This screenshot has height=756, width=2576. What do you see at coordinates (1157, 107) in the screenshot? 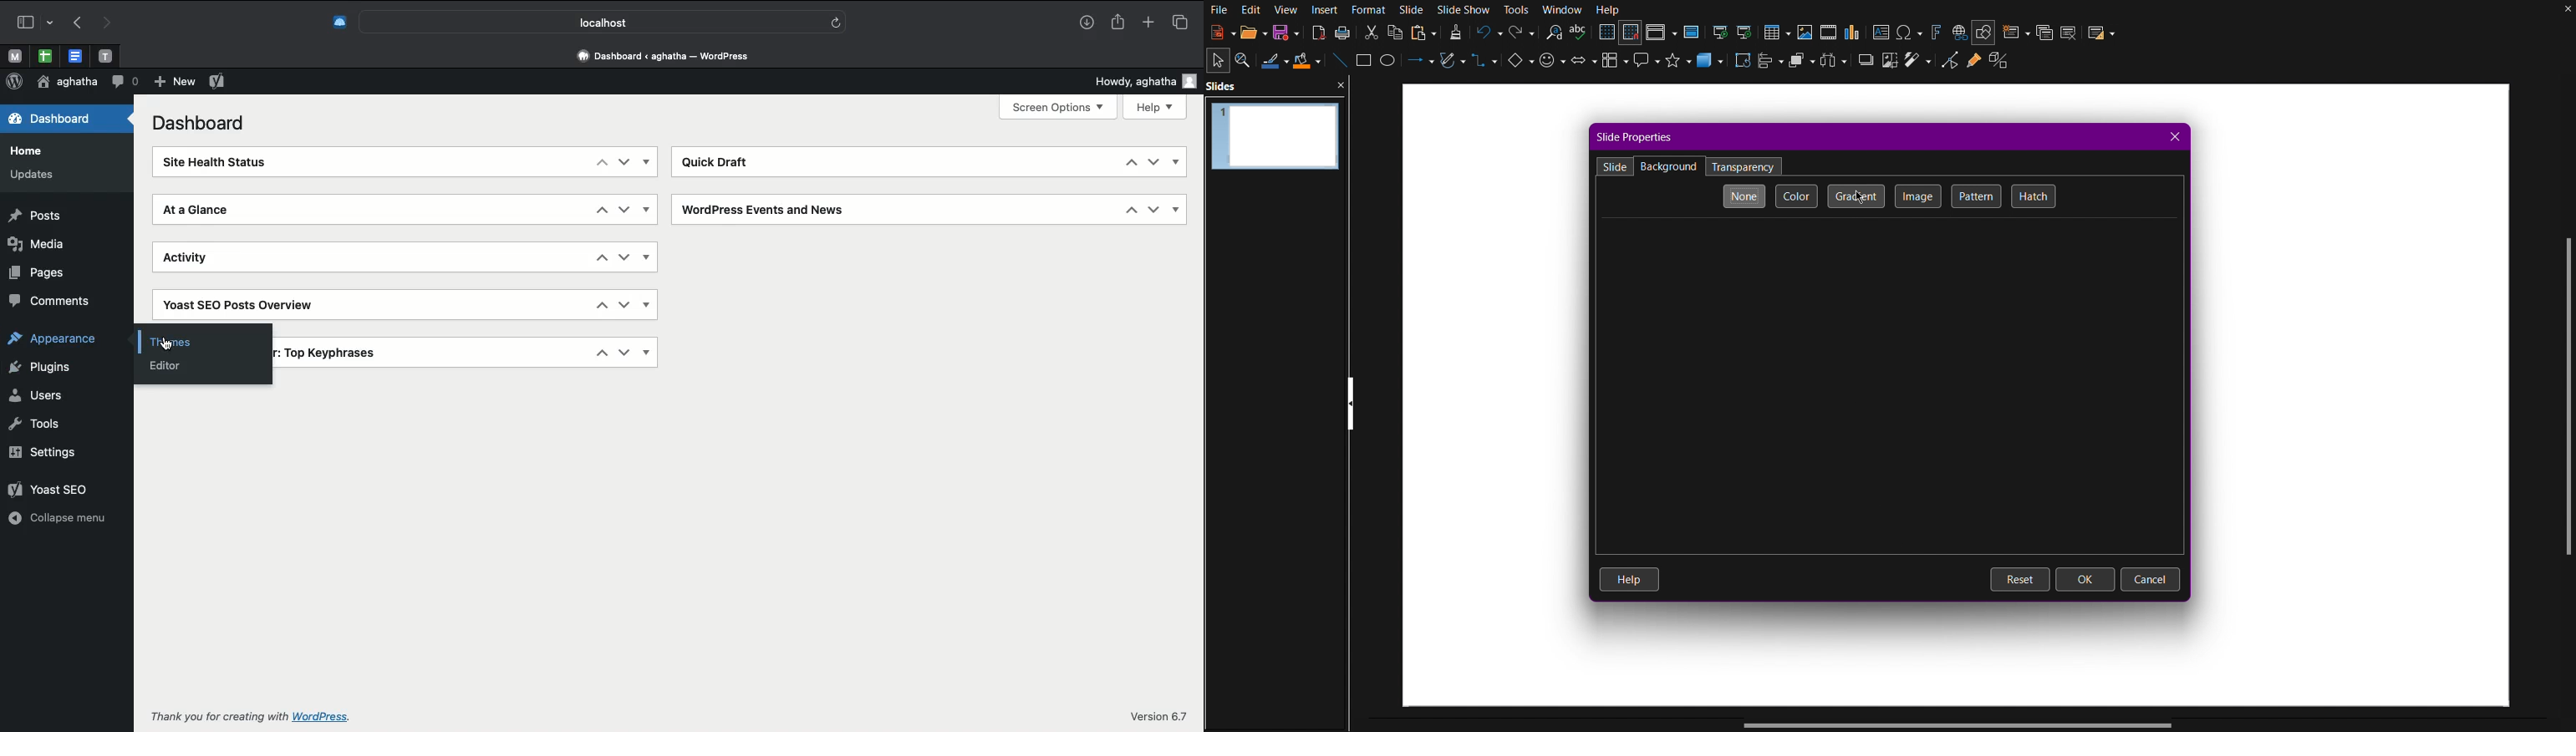
I see `Help` at bounding box center [1157, 107].